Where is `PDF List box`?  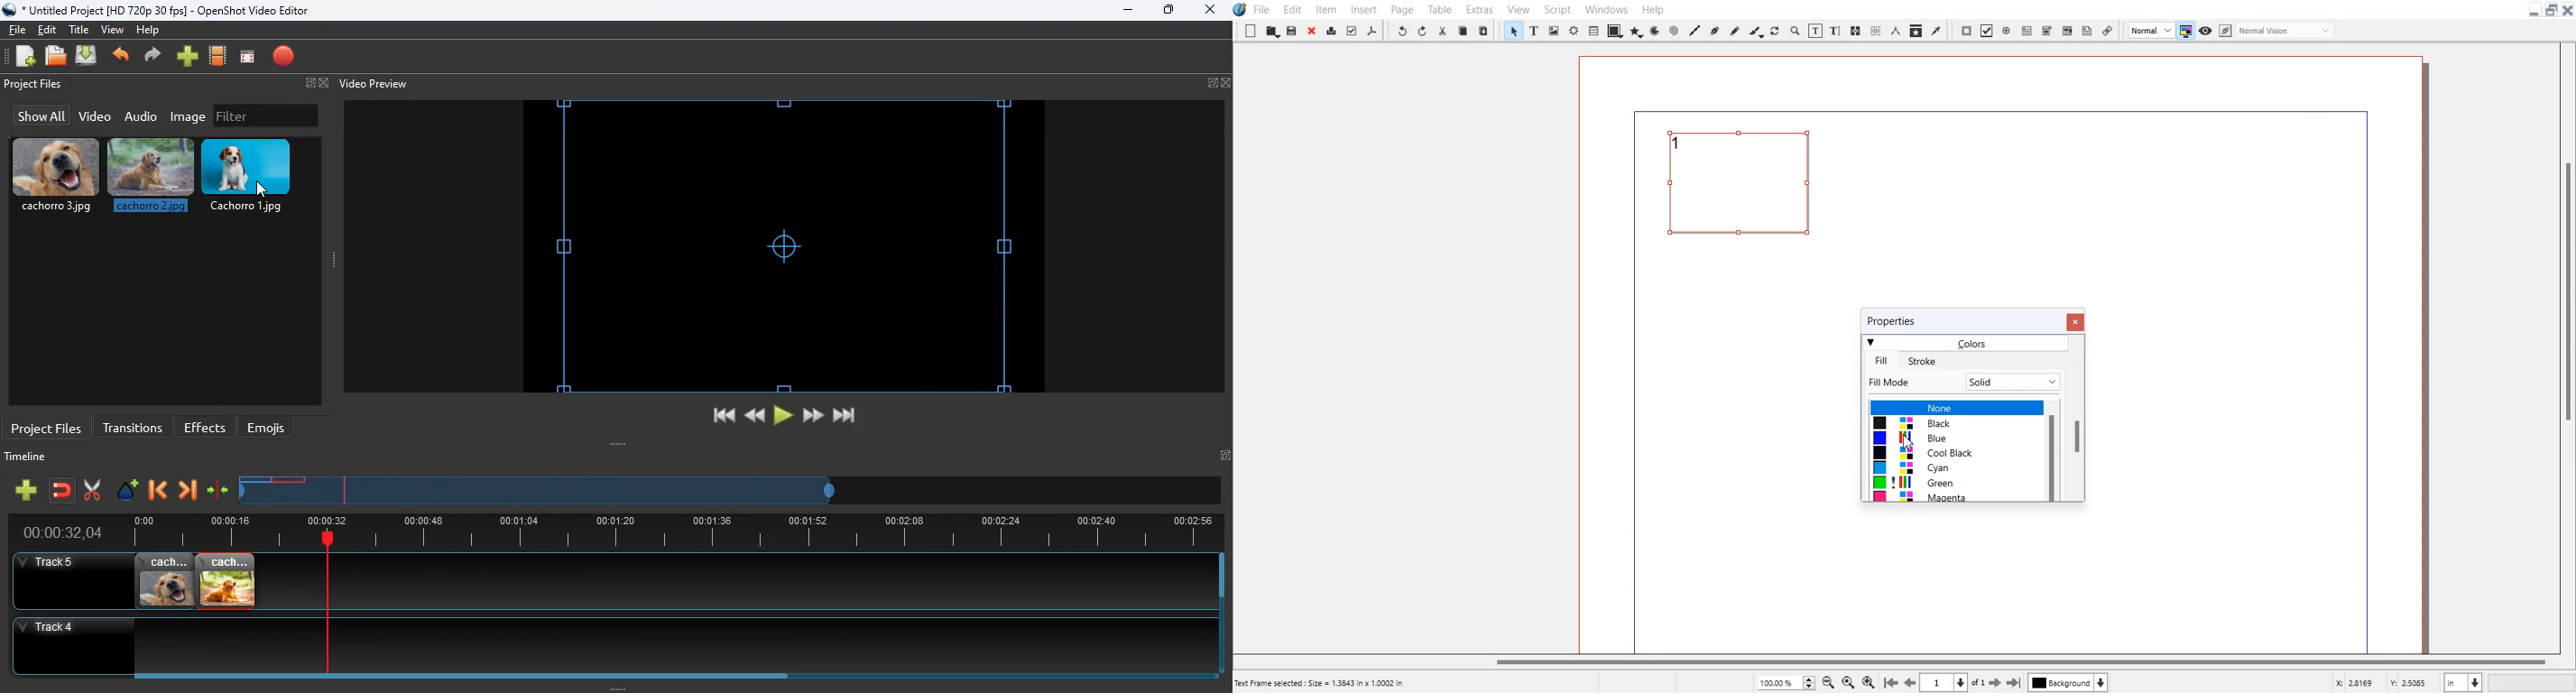
PDF List box is located at coordinates (2068, 30).